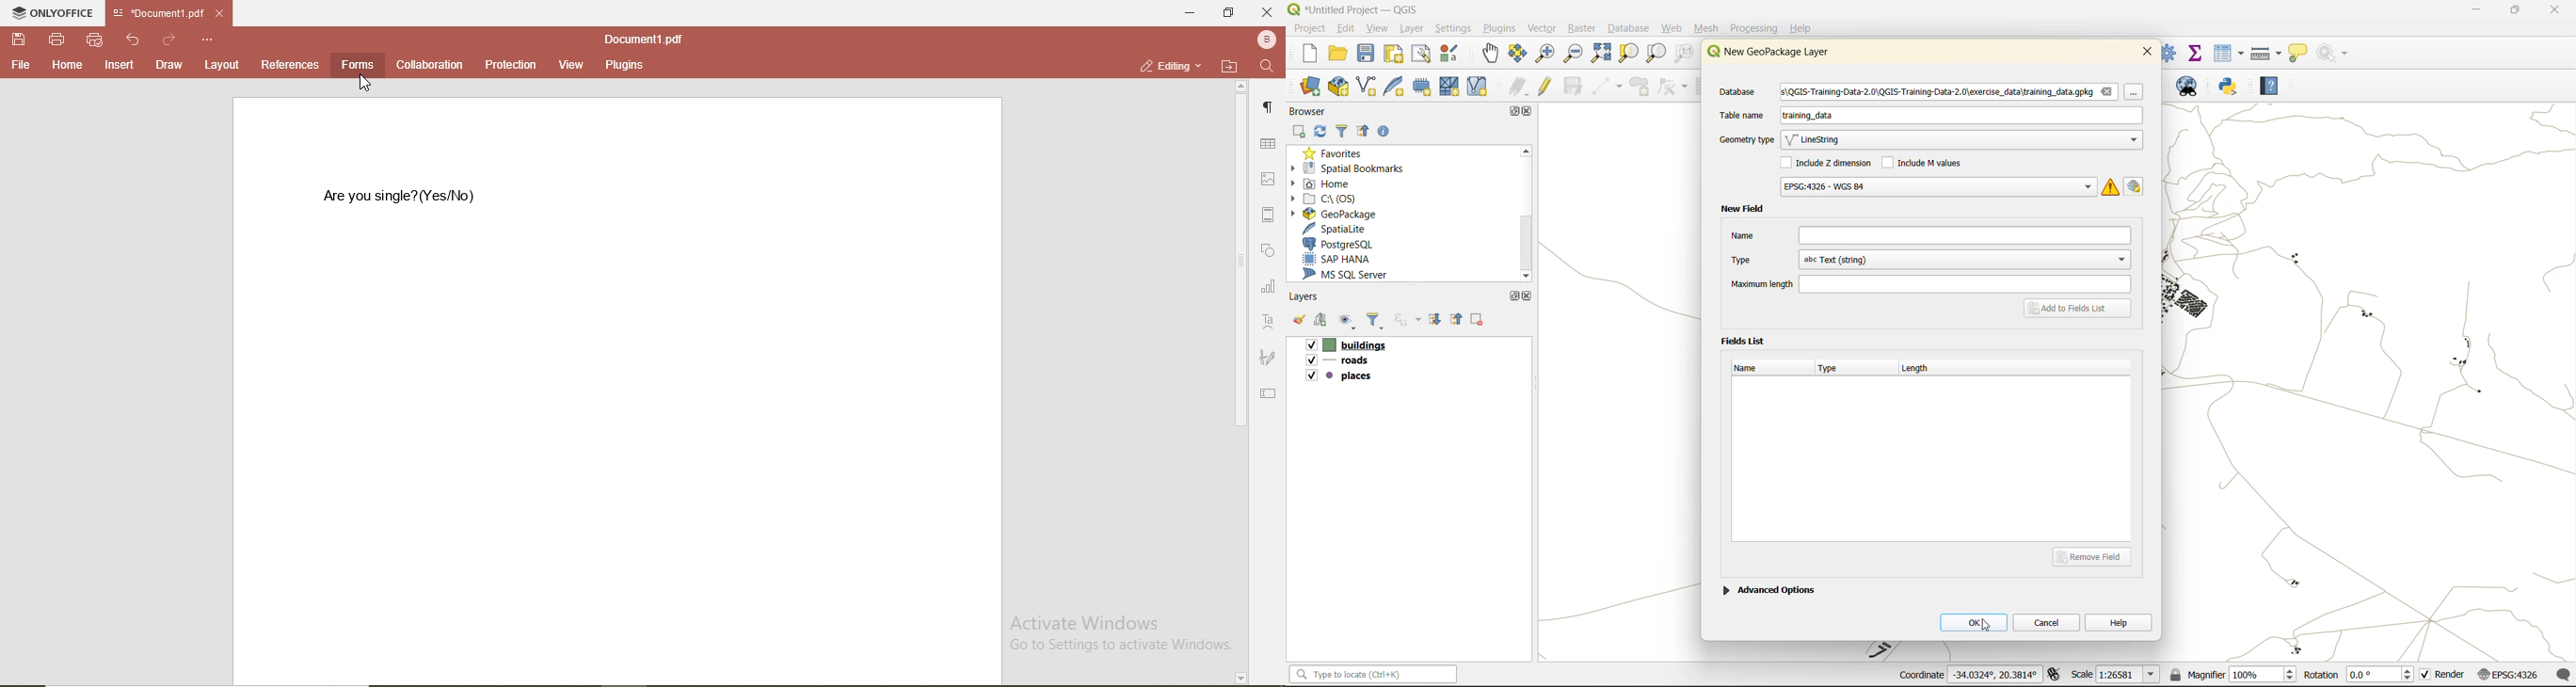 The height and width of the screenshot is (700, 2576). I want to click on fields list, so click(1746, 339).